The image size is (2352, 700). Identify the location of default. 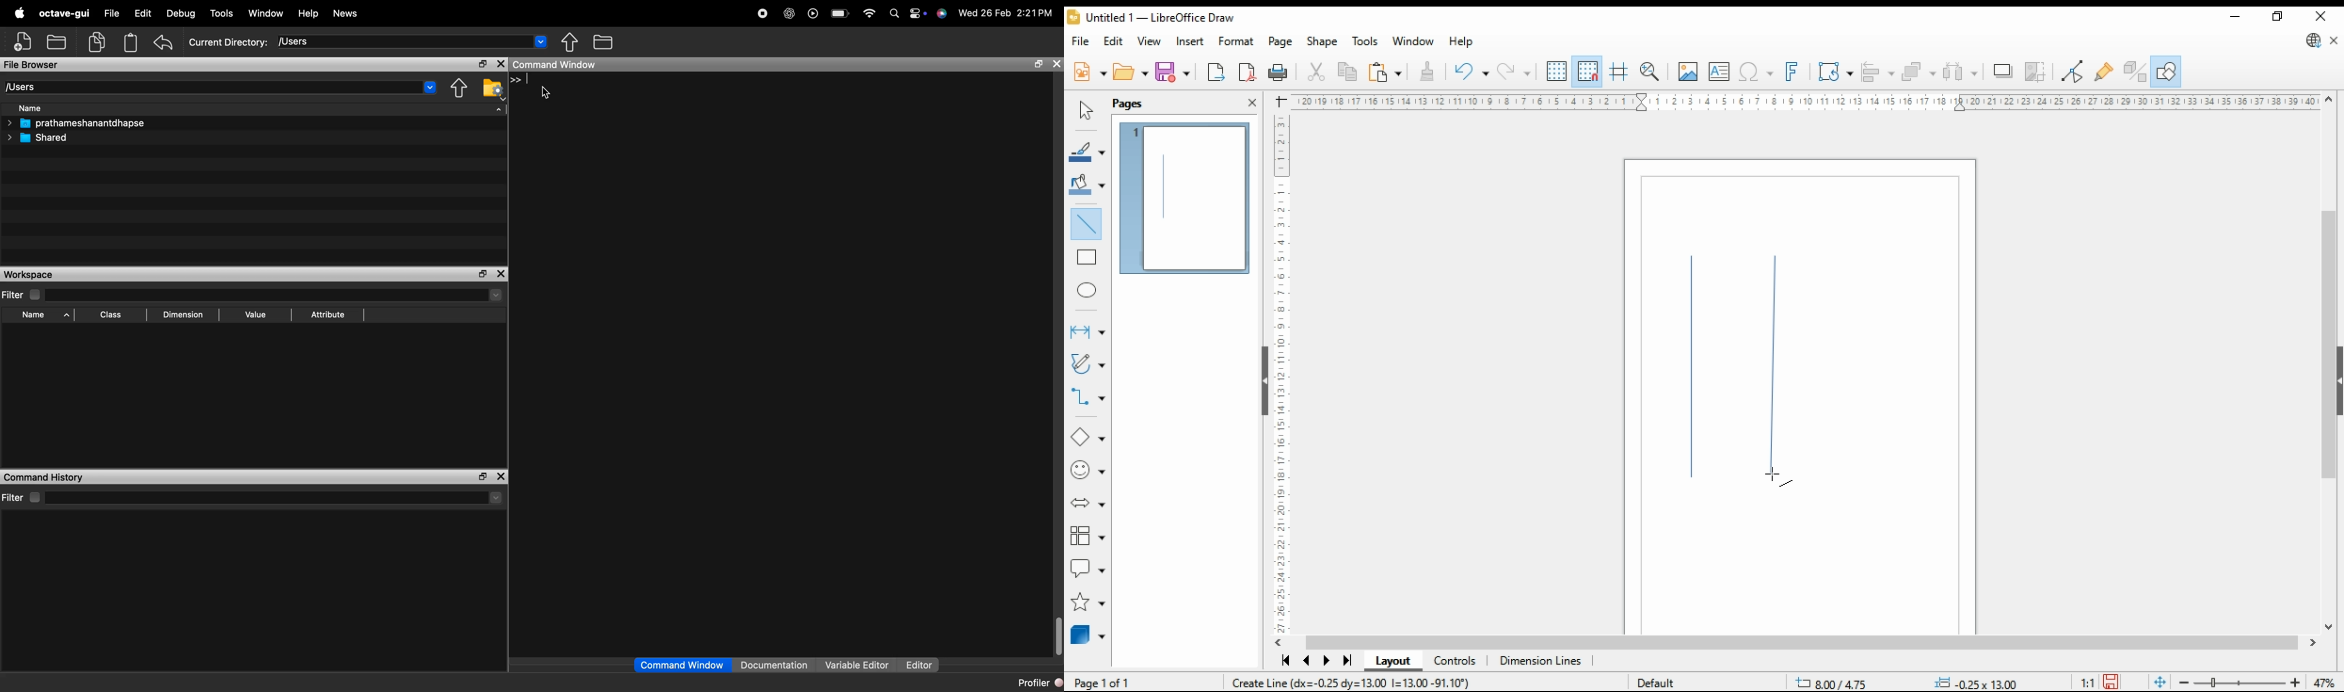
(1666, 679).